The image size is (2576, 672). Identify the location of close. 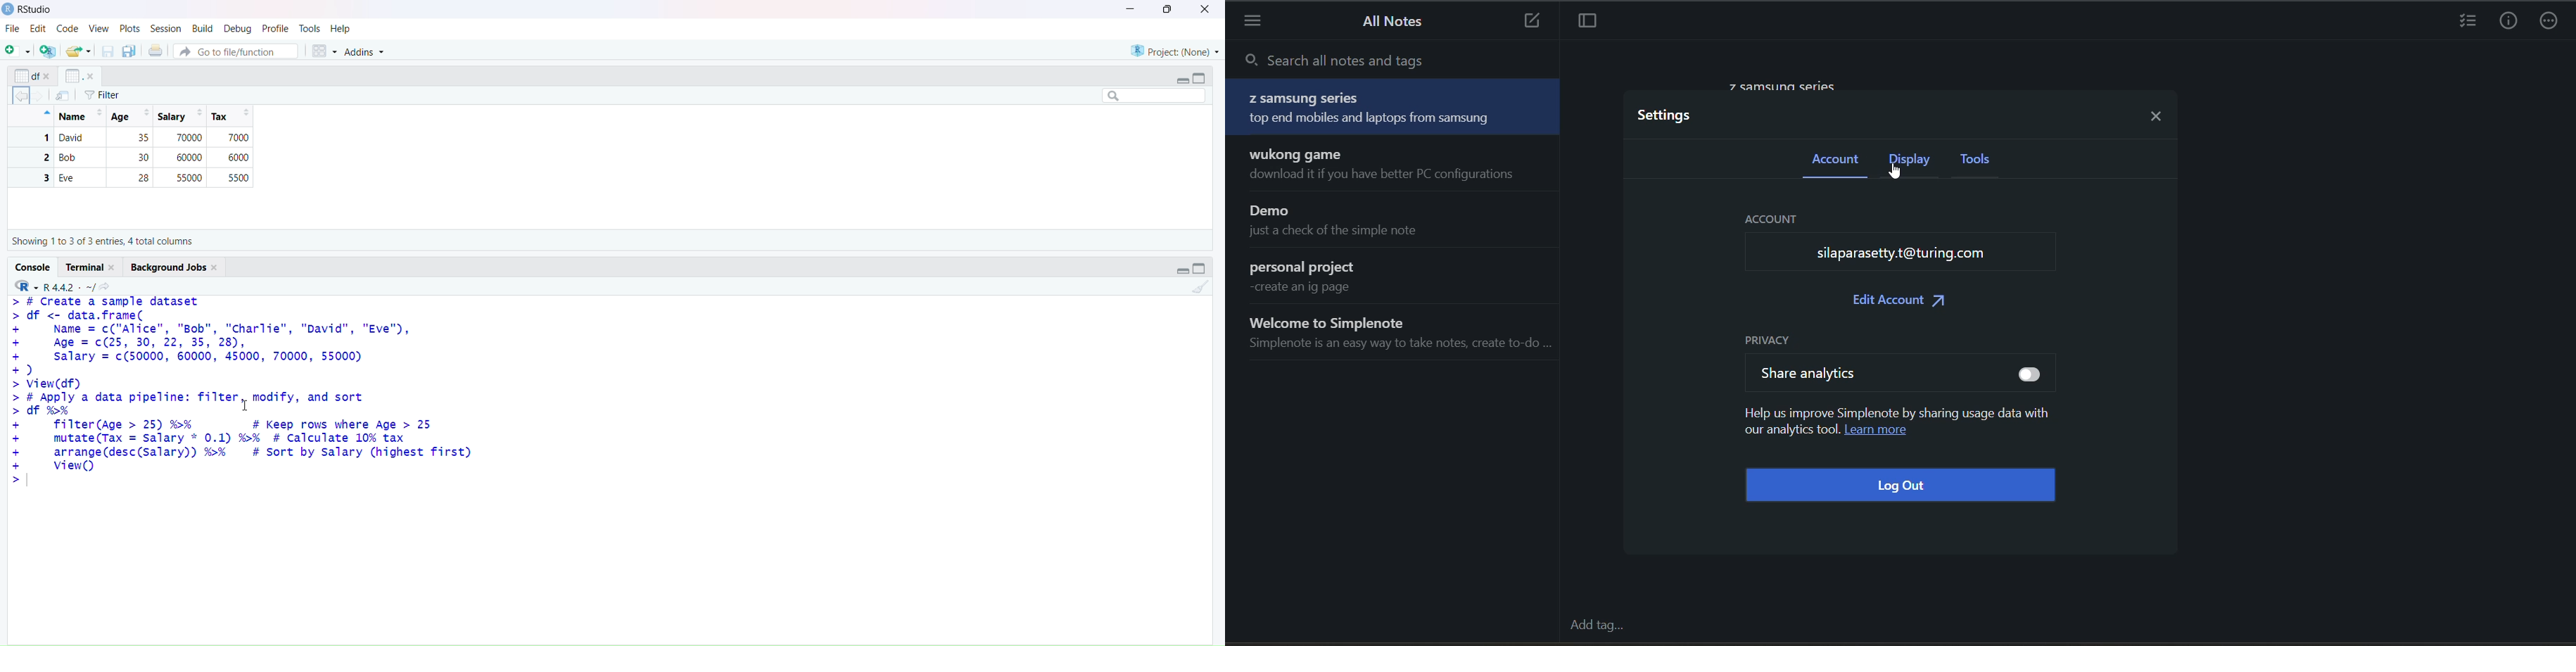
(1204, 10).